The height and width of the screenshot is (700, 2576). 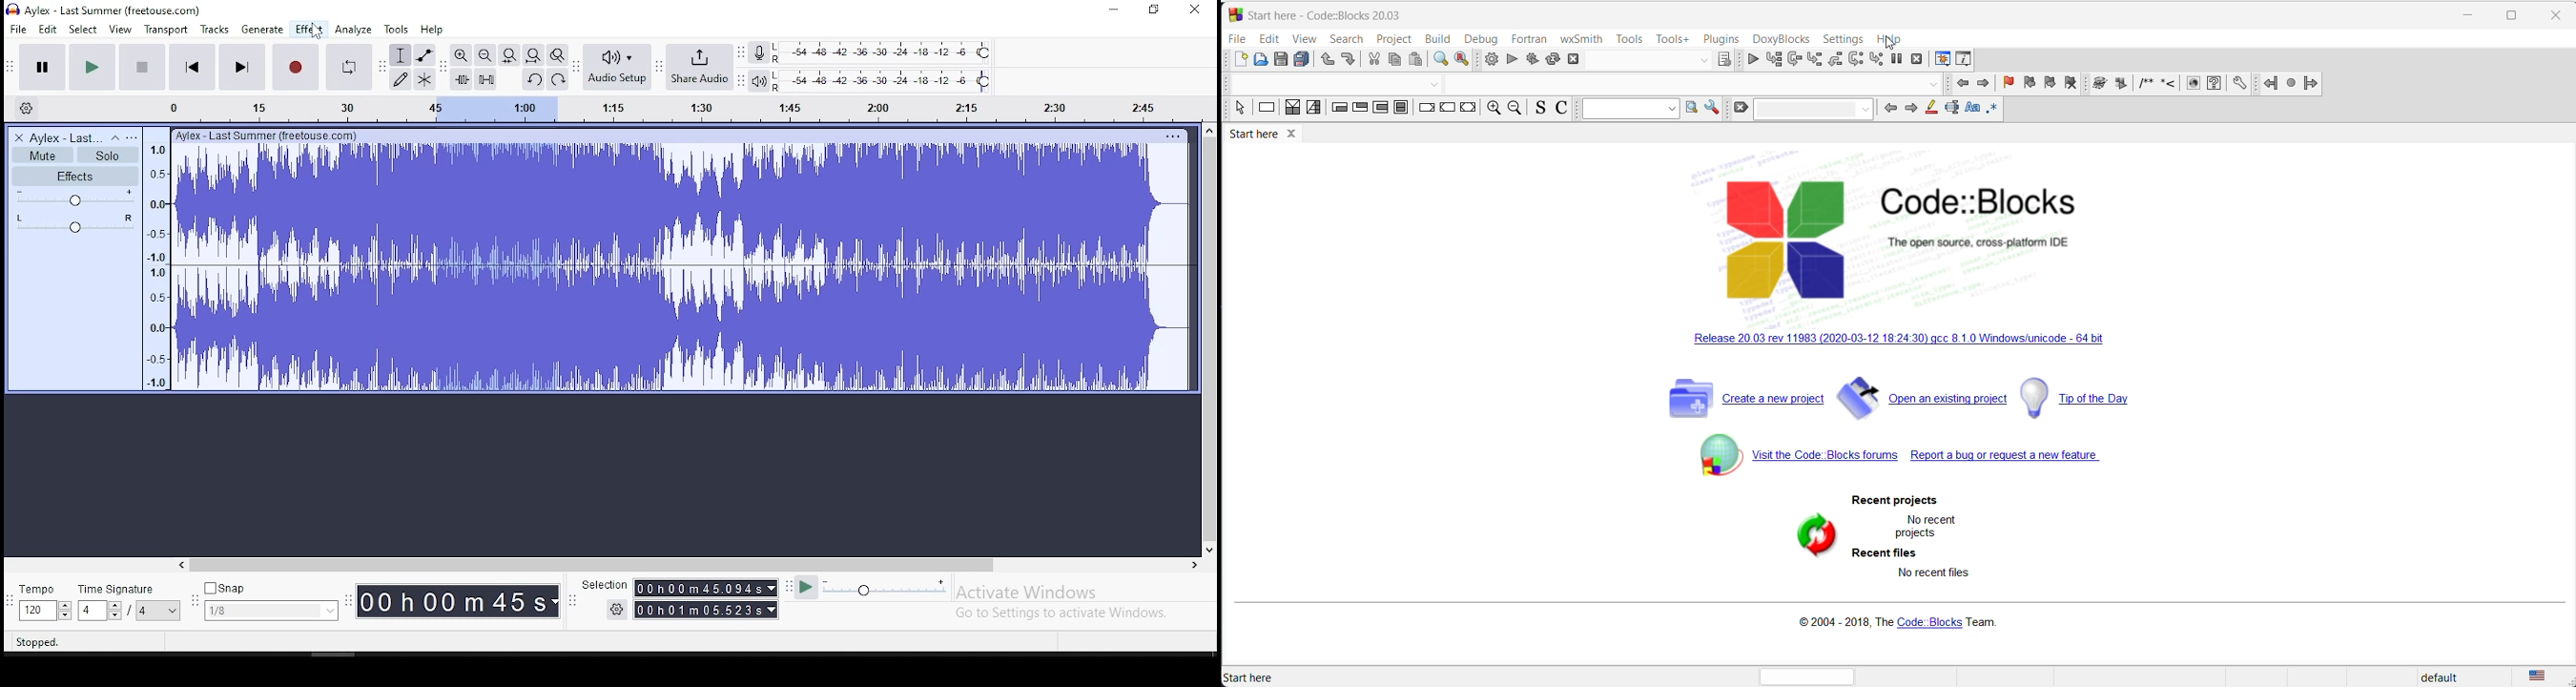 What do you see at coordinates (263, 30) in the screenshot?
I see `generate` at bounding box center [263, 30].